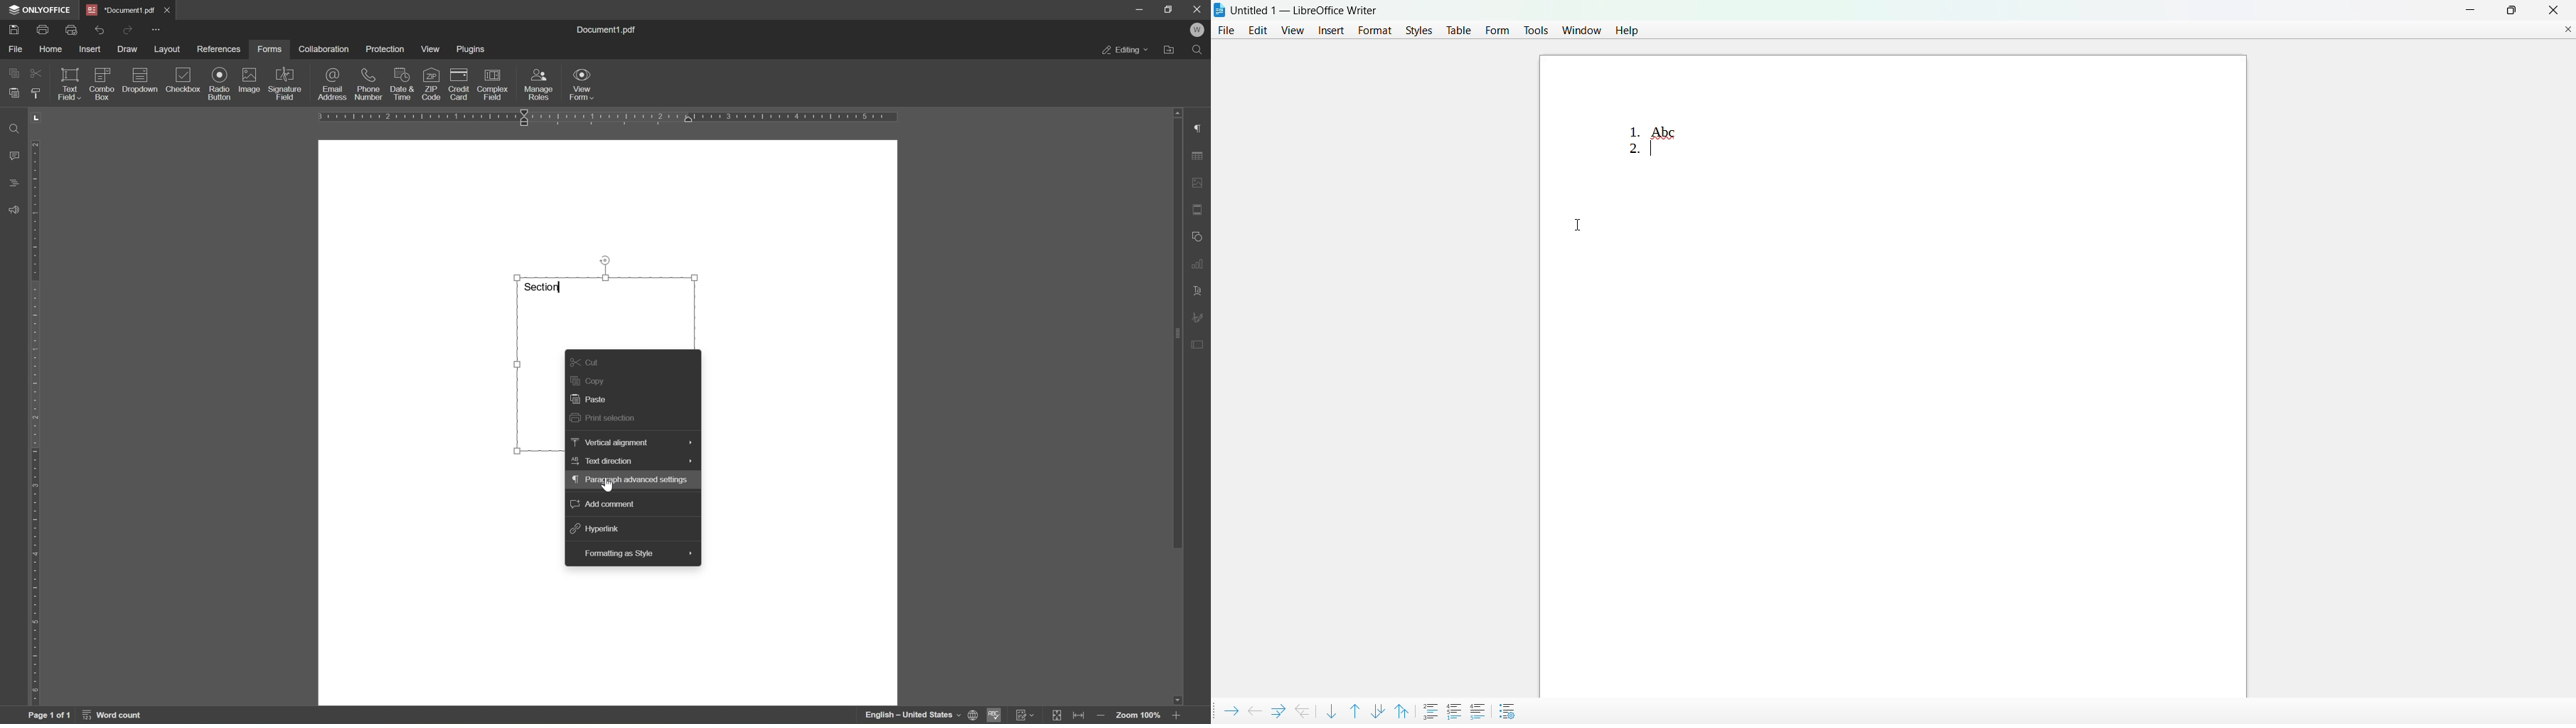 This screenshot has height=728, width=2576. What do you see at coordinates (1477, 710) in the screenshot?
I see `add to list` at bounding box center [1477, 710].